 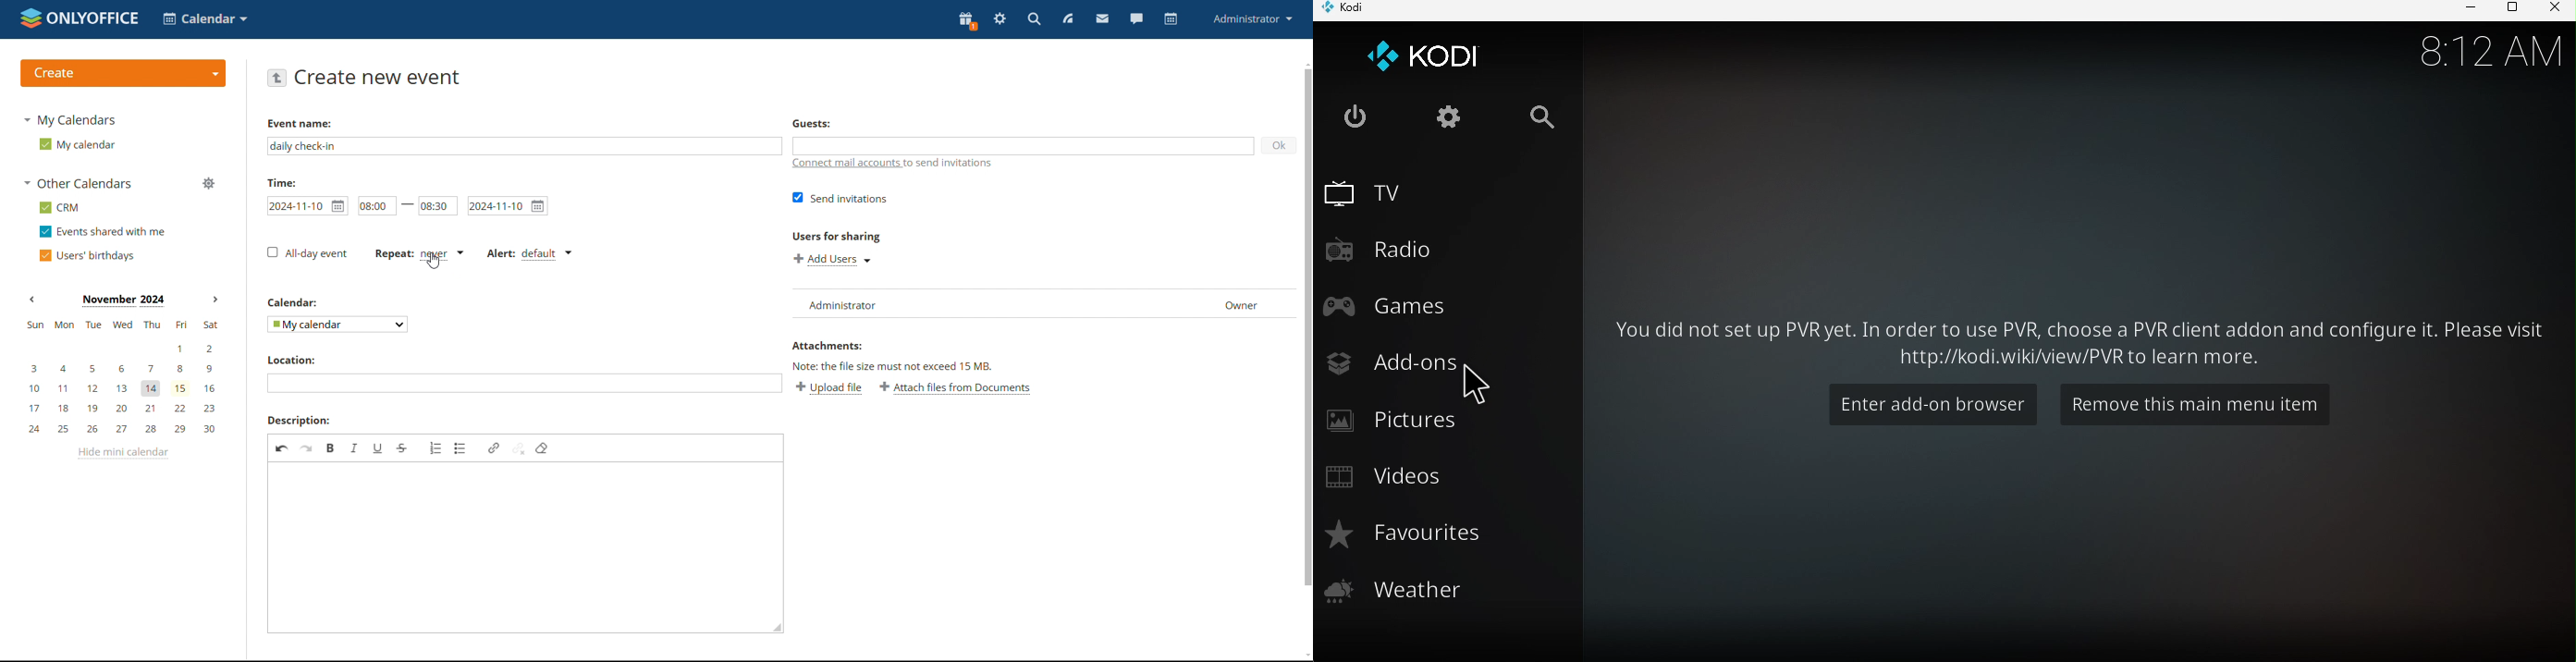 I want to click on Weather, so click(x=1405, y=590).